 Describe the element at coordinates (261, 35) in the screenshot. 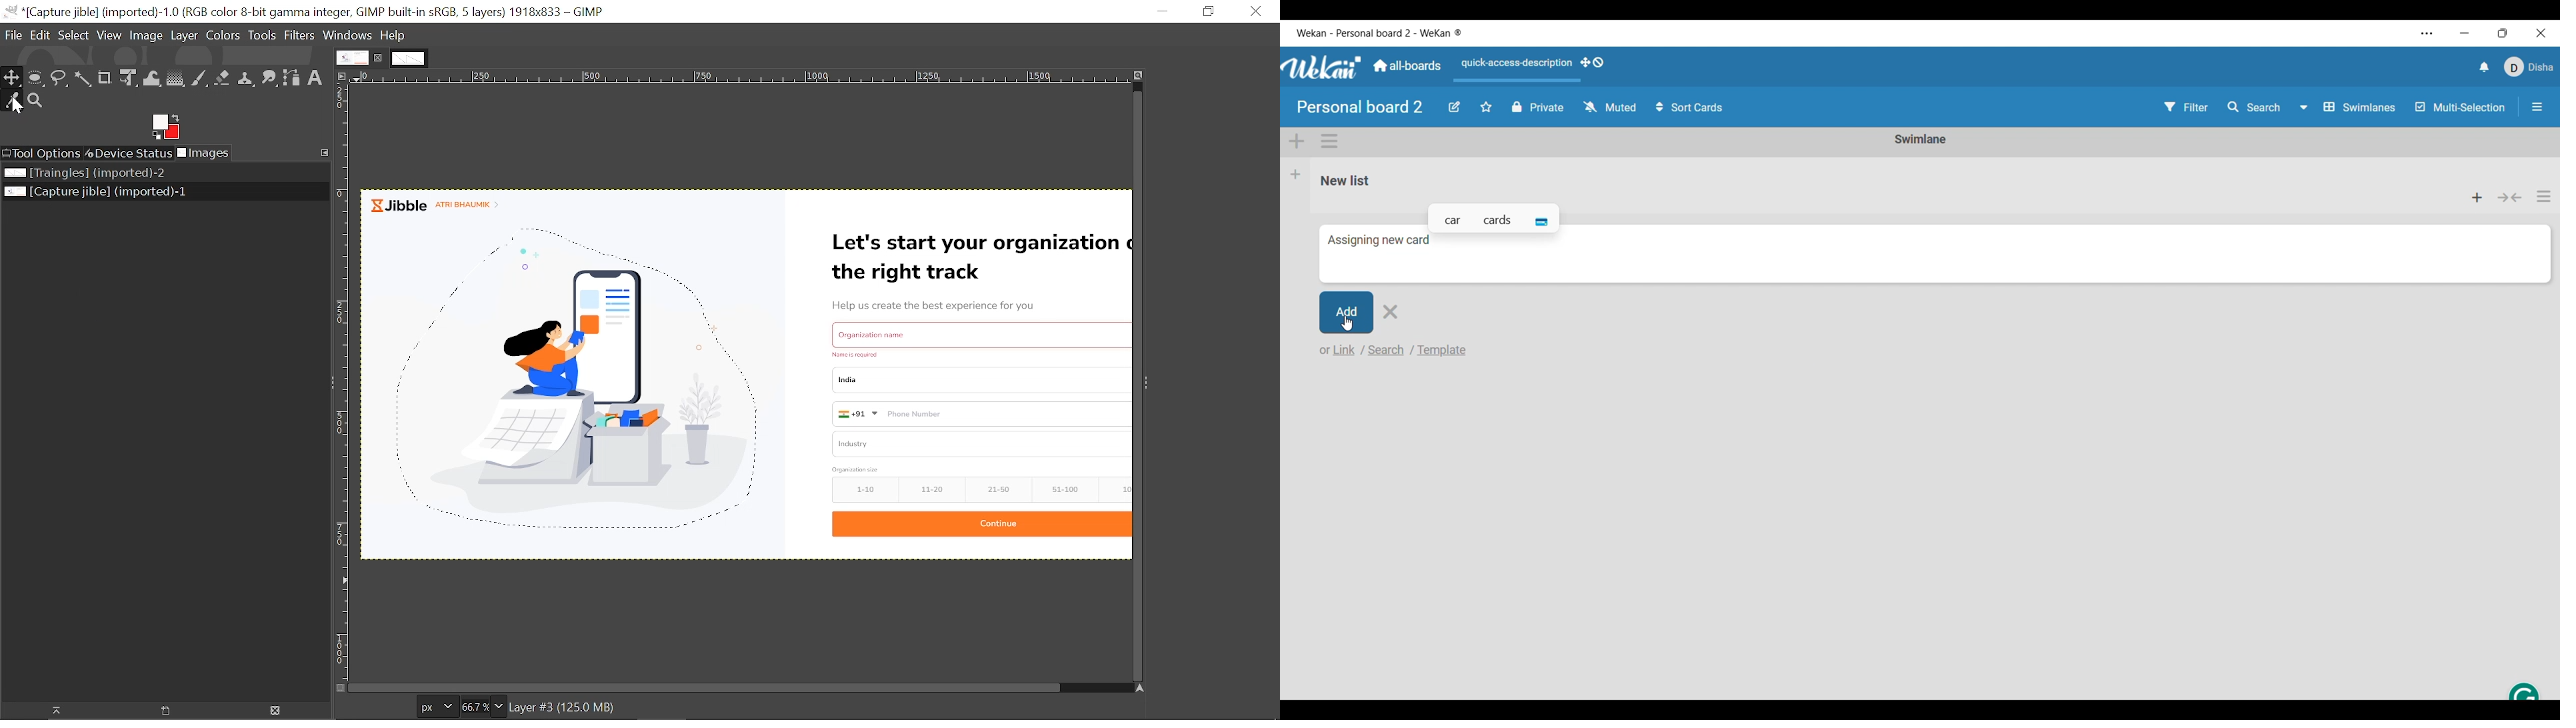

I see `Tools` at that location.